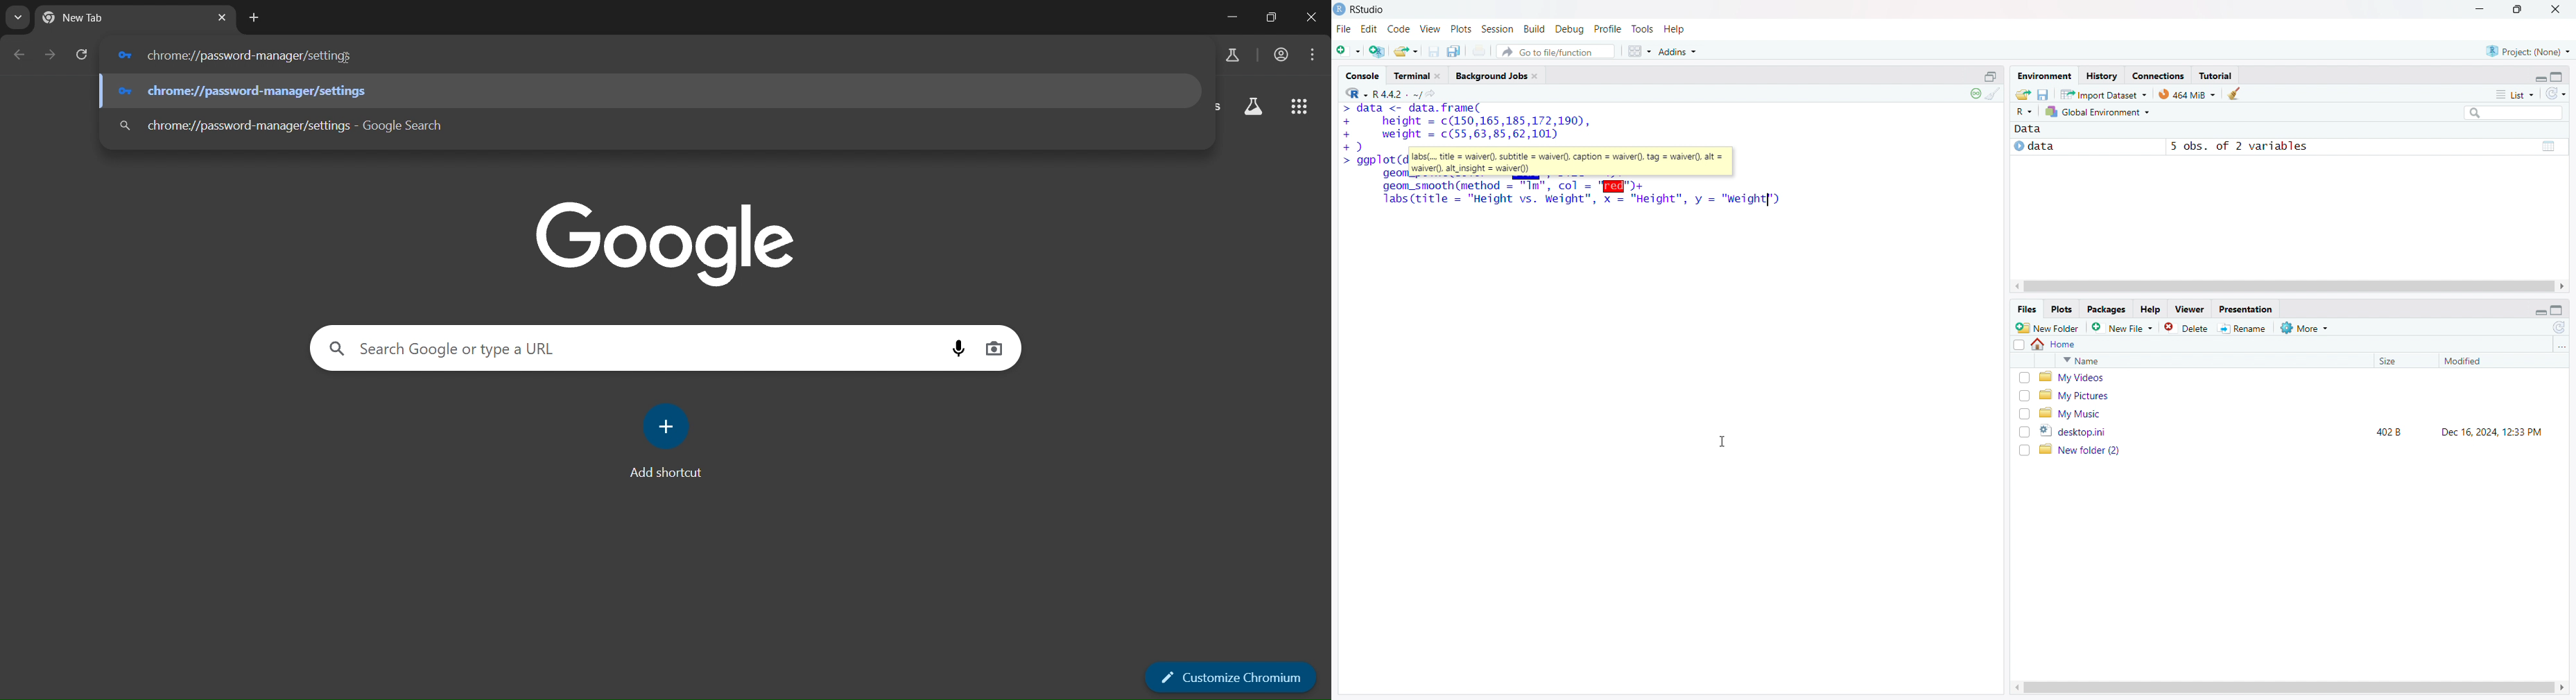 The width and height of the screenshot is (2576, 700). Describe the element at coordinates (2028, 130) in the screenshot. I see `data` at that location.